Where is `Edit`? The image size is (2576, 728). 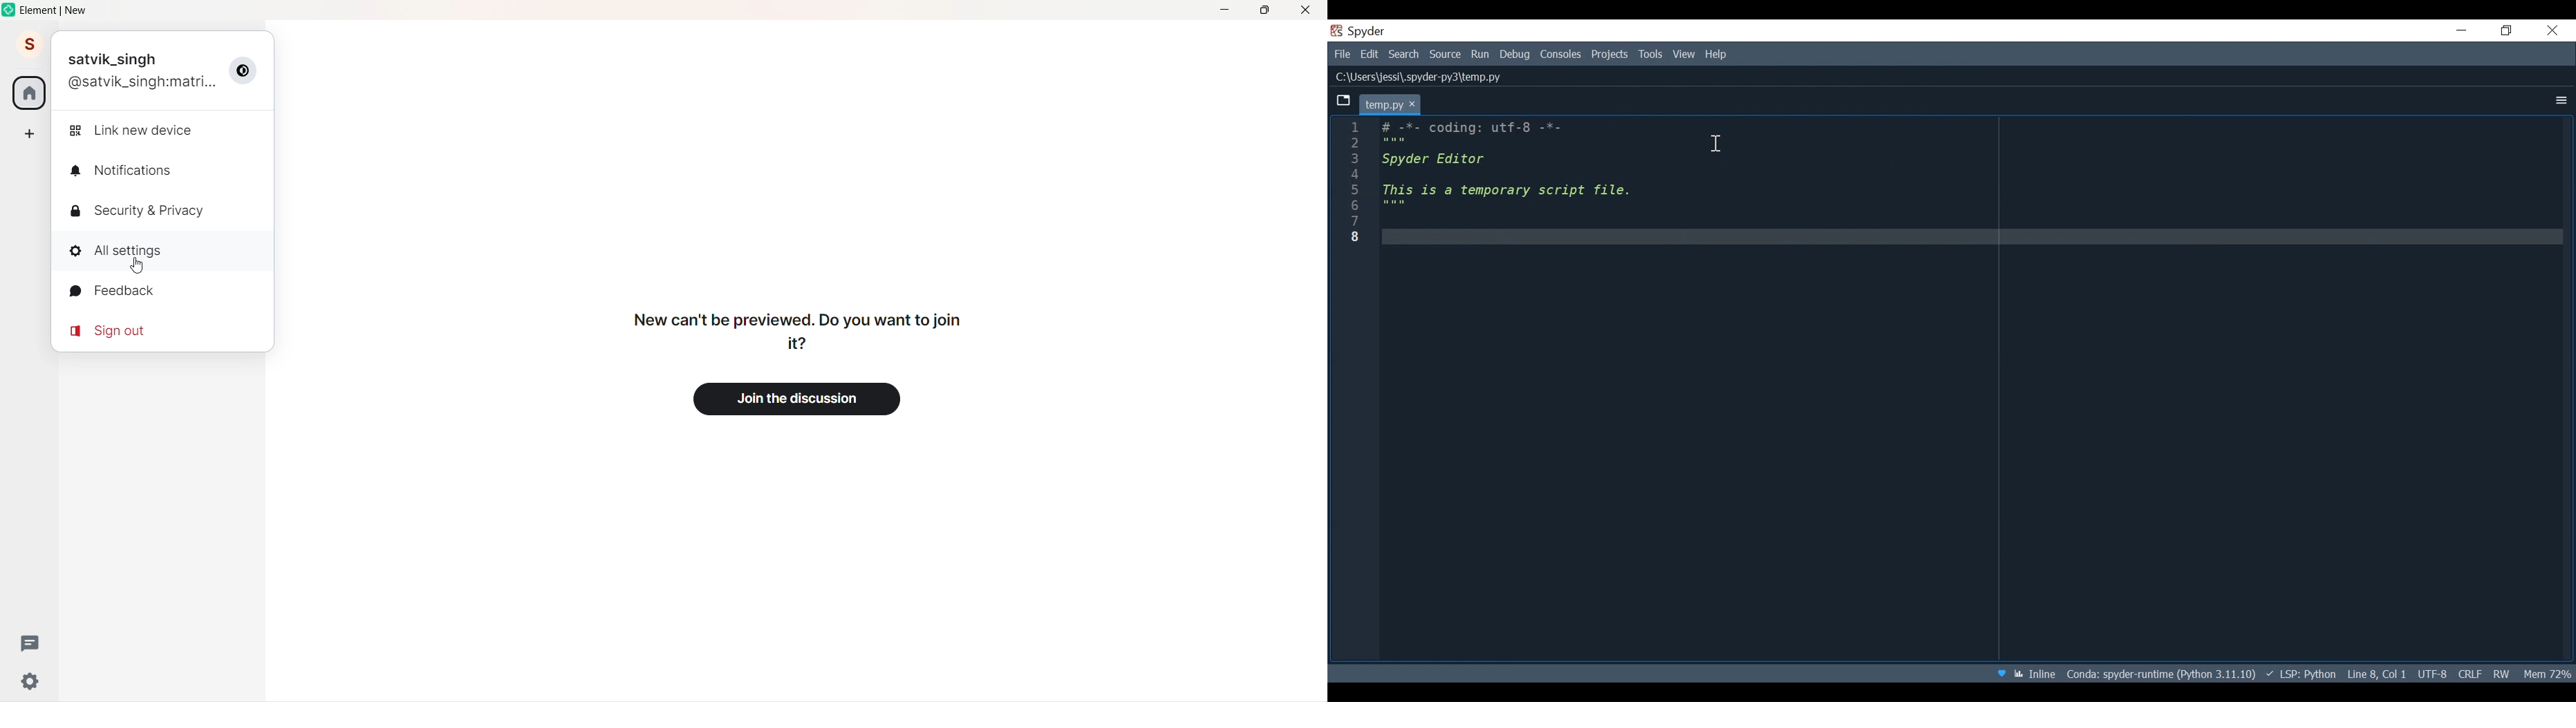
Edit is located at coordinates (1371, 55).